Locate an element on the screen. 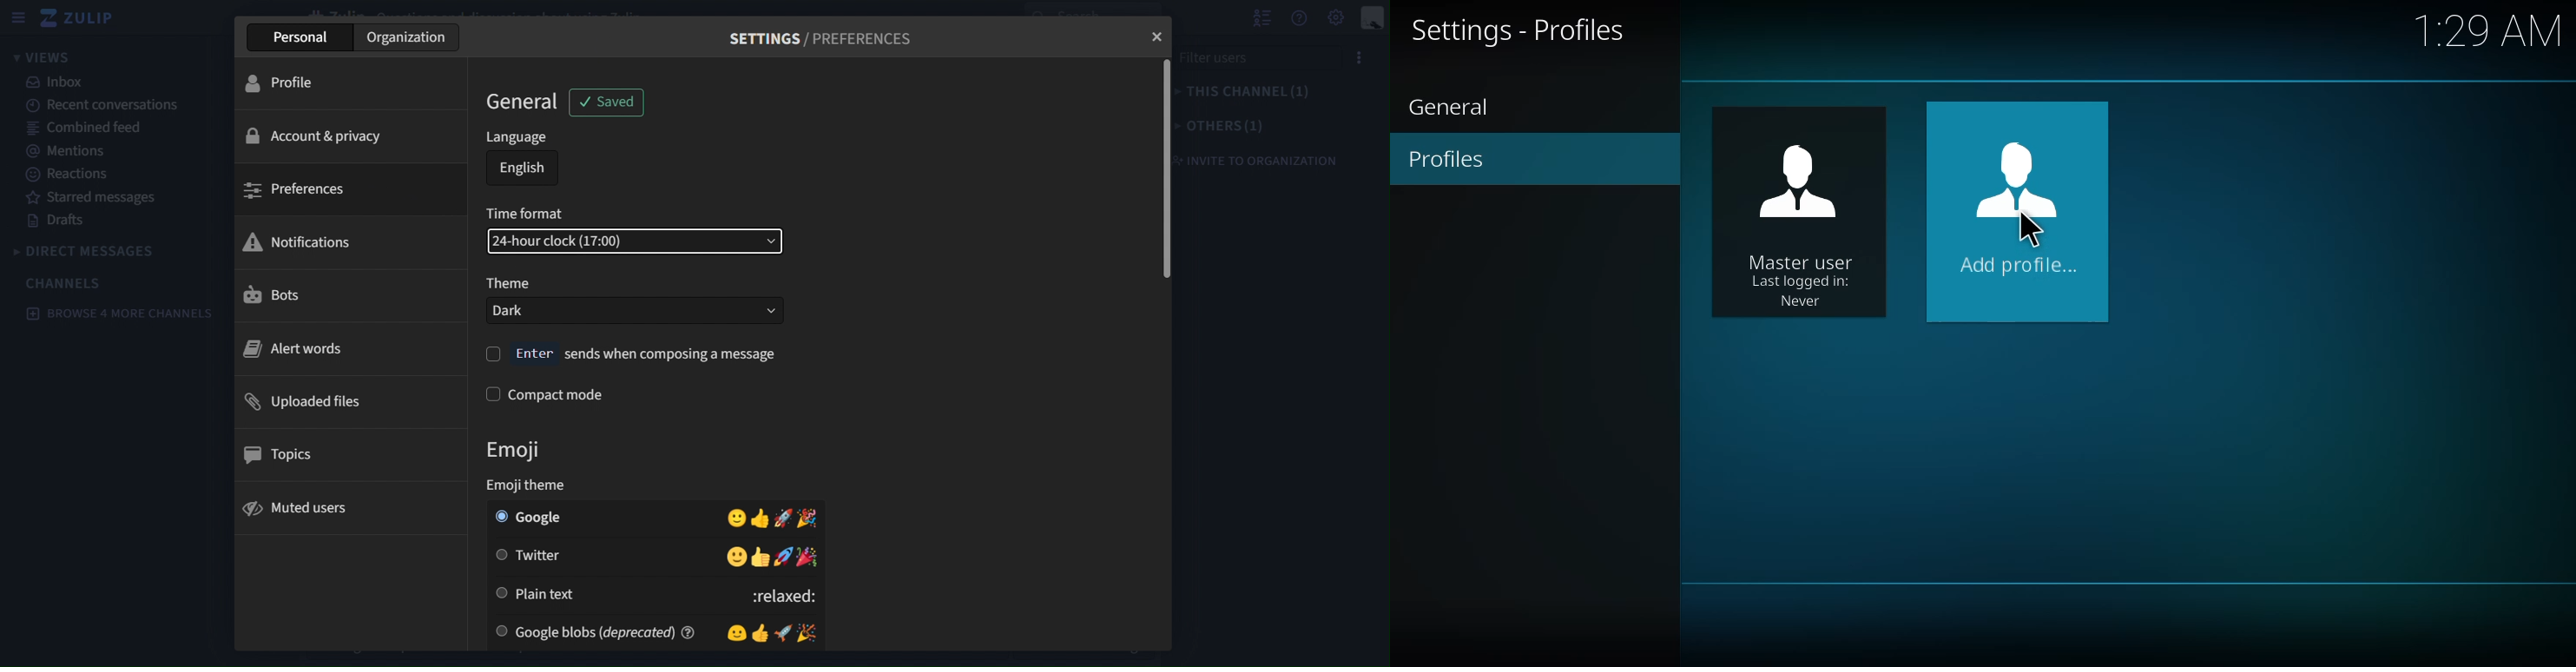 Image resolution: width=2576 pixels, height=672 pixels. add profile is located at coordinates (2020, 203).